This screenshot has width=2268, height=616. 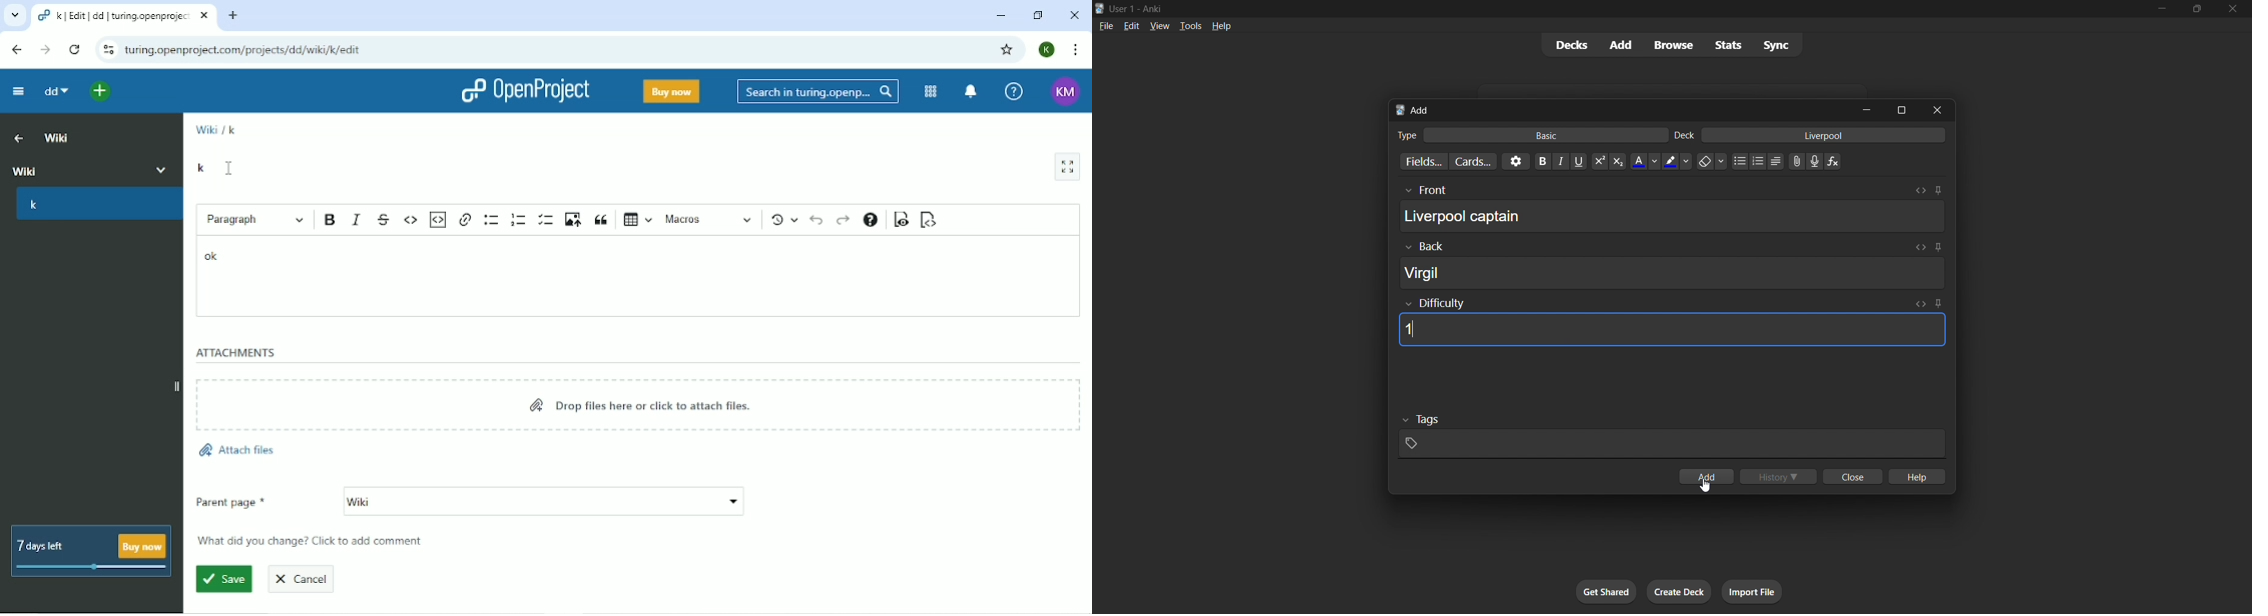 I want to click on import file, so click(x=1752, y=592).